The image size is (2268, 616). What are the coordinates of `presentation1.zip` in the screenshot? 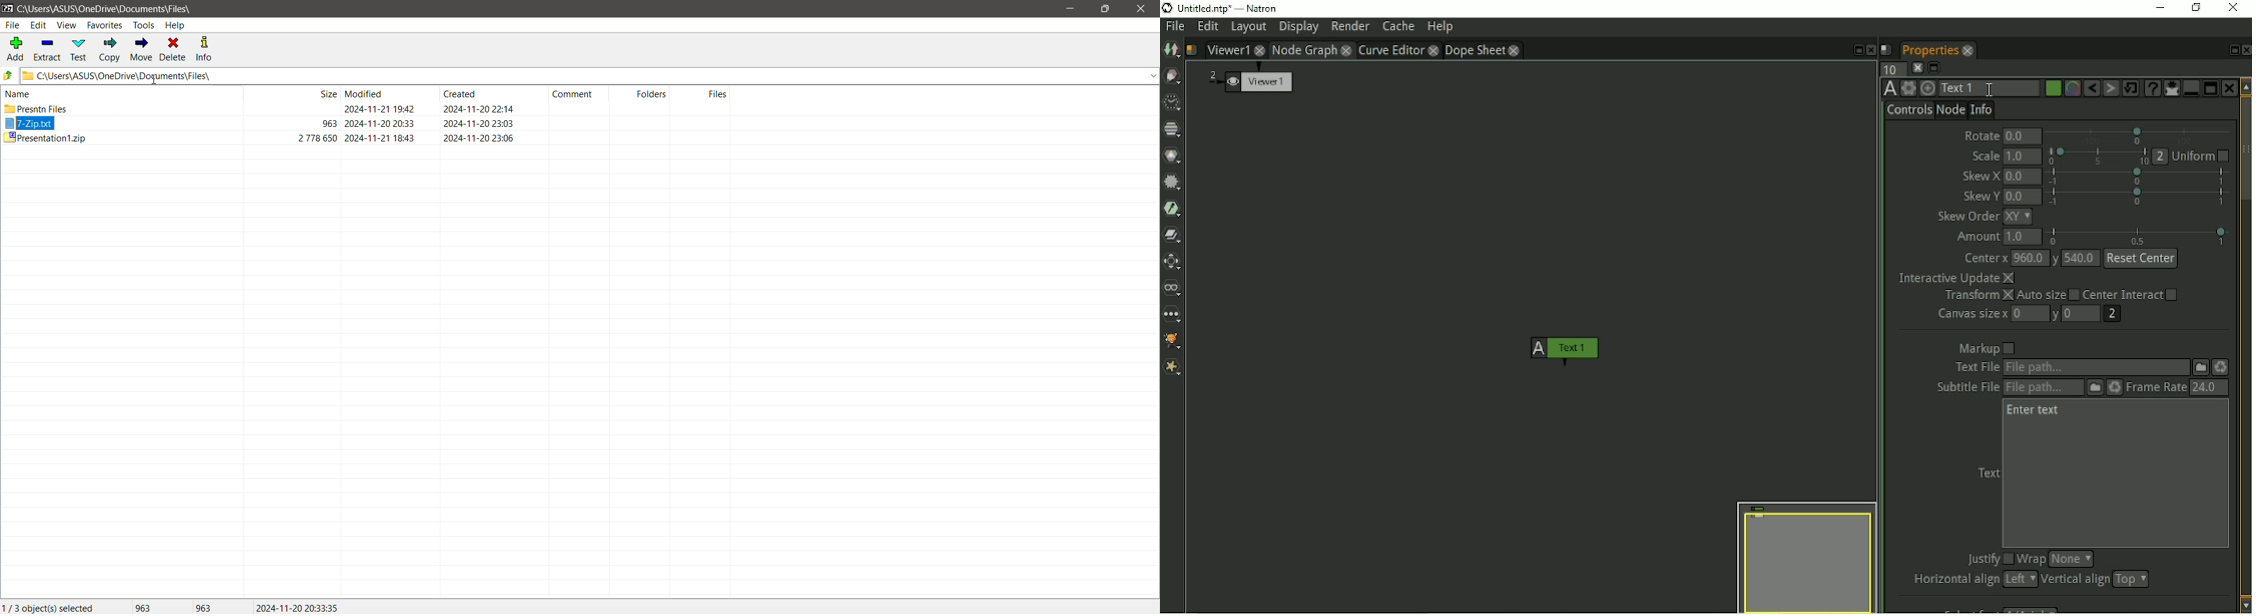 It's located at (45, 137).